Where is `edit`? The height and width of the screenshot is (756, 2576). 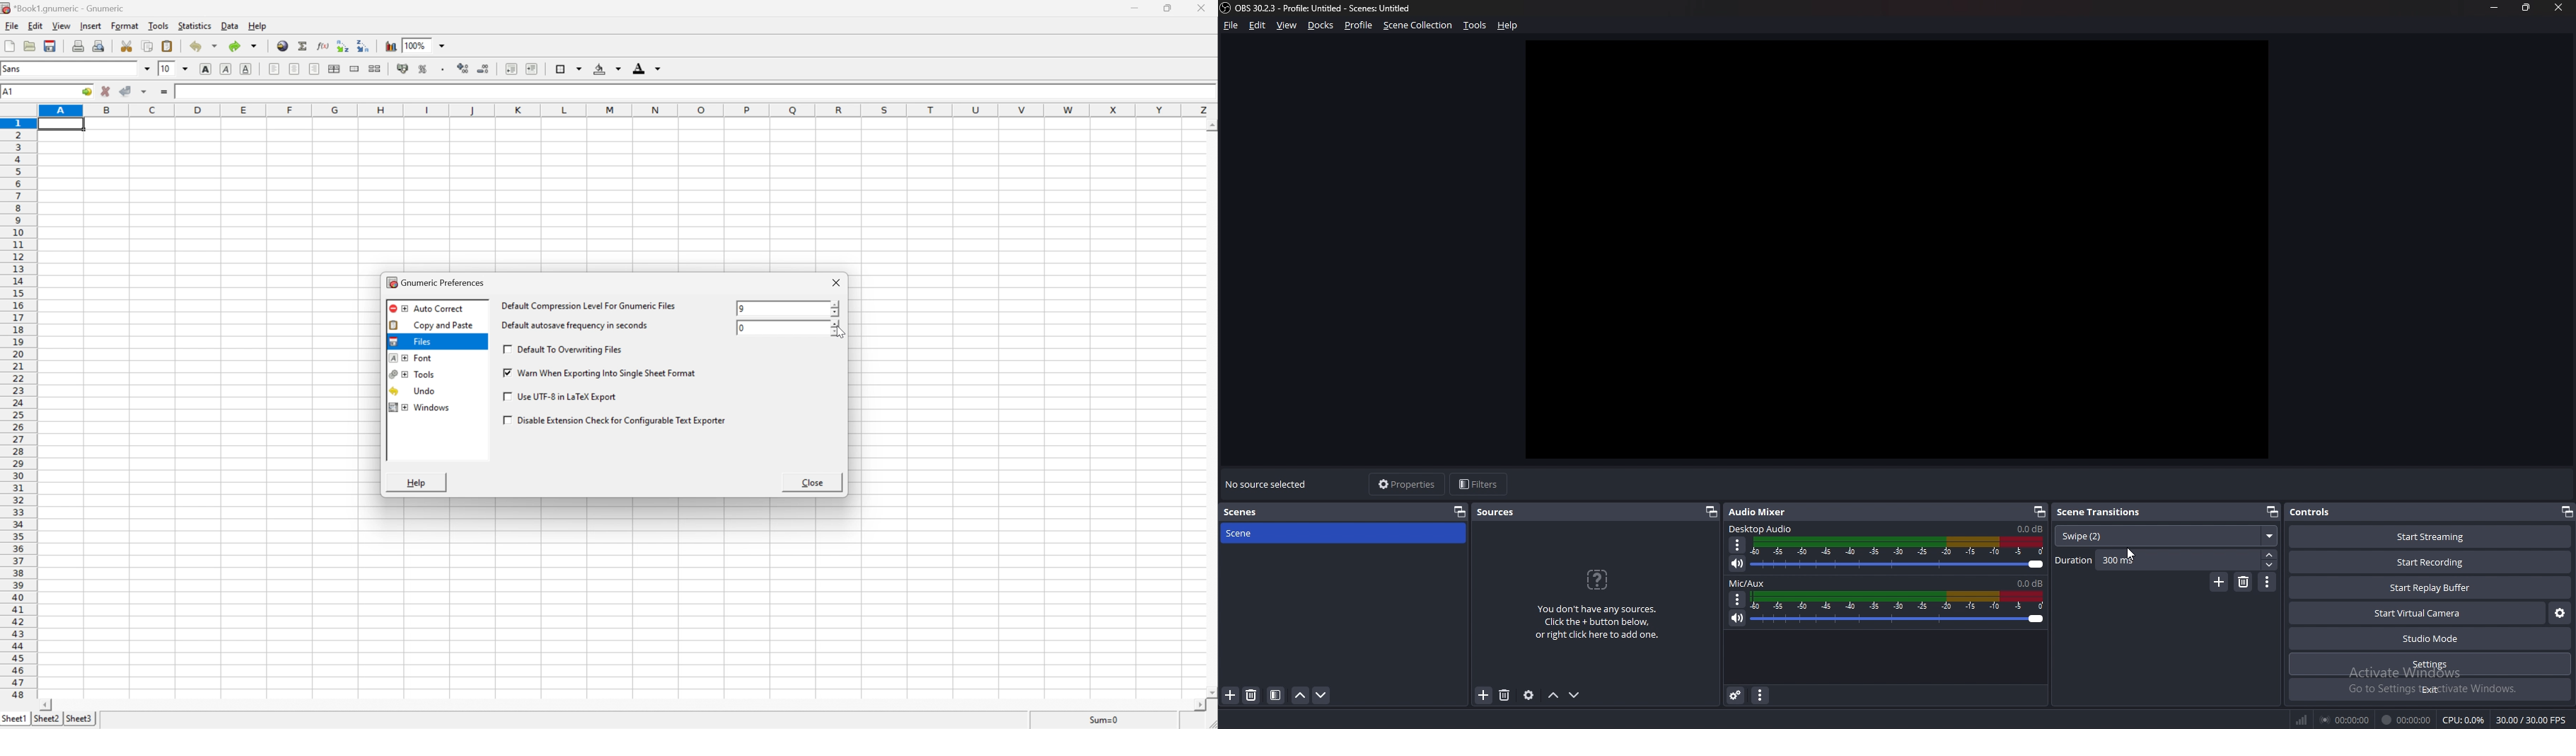
edit is located at coordinates (1258, 25).